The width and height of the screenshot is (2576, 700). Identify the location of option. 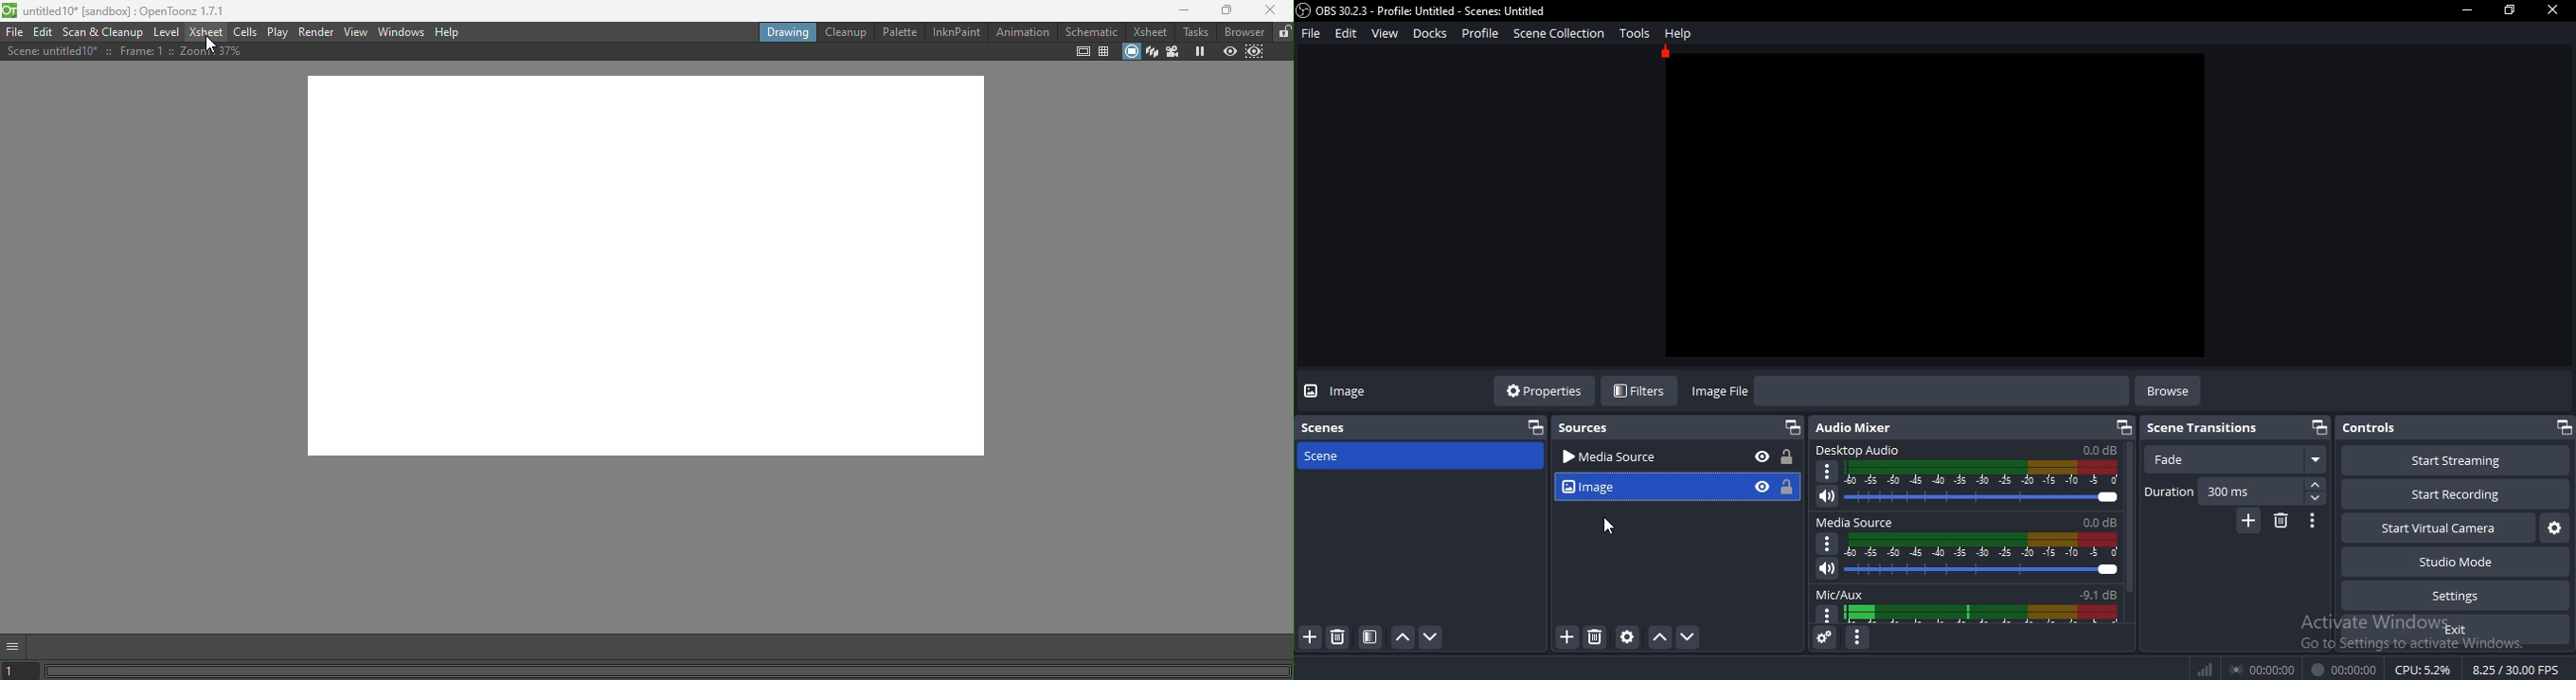
(1828, 472).